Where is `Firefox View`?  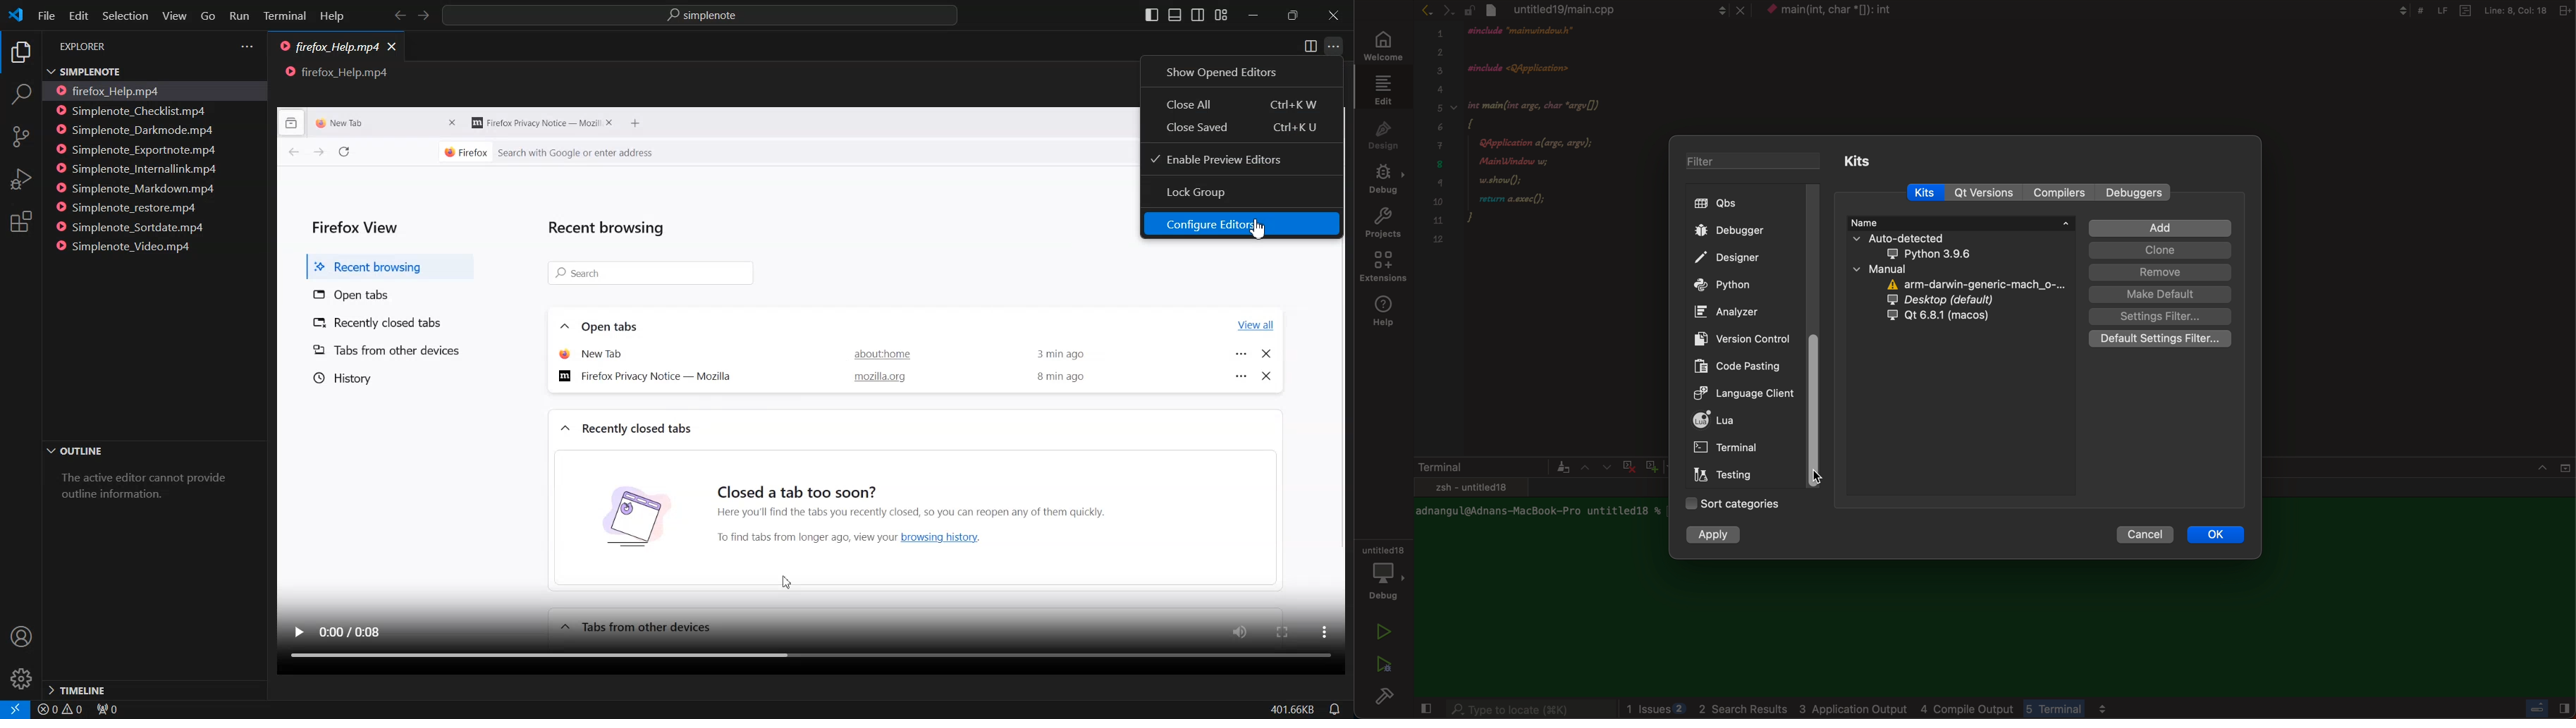 Firefox View is located at coordinates (357, 223).